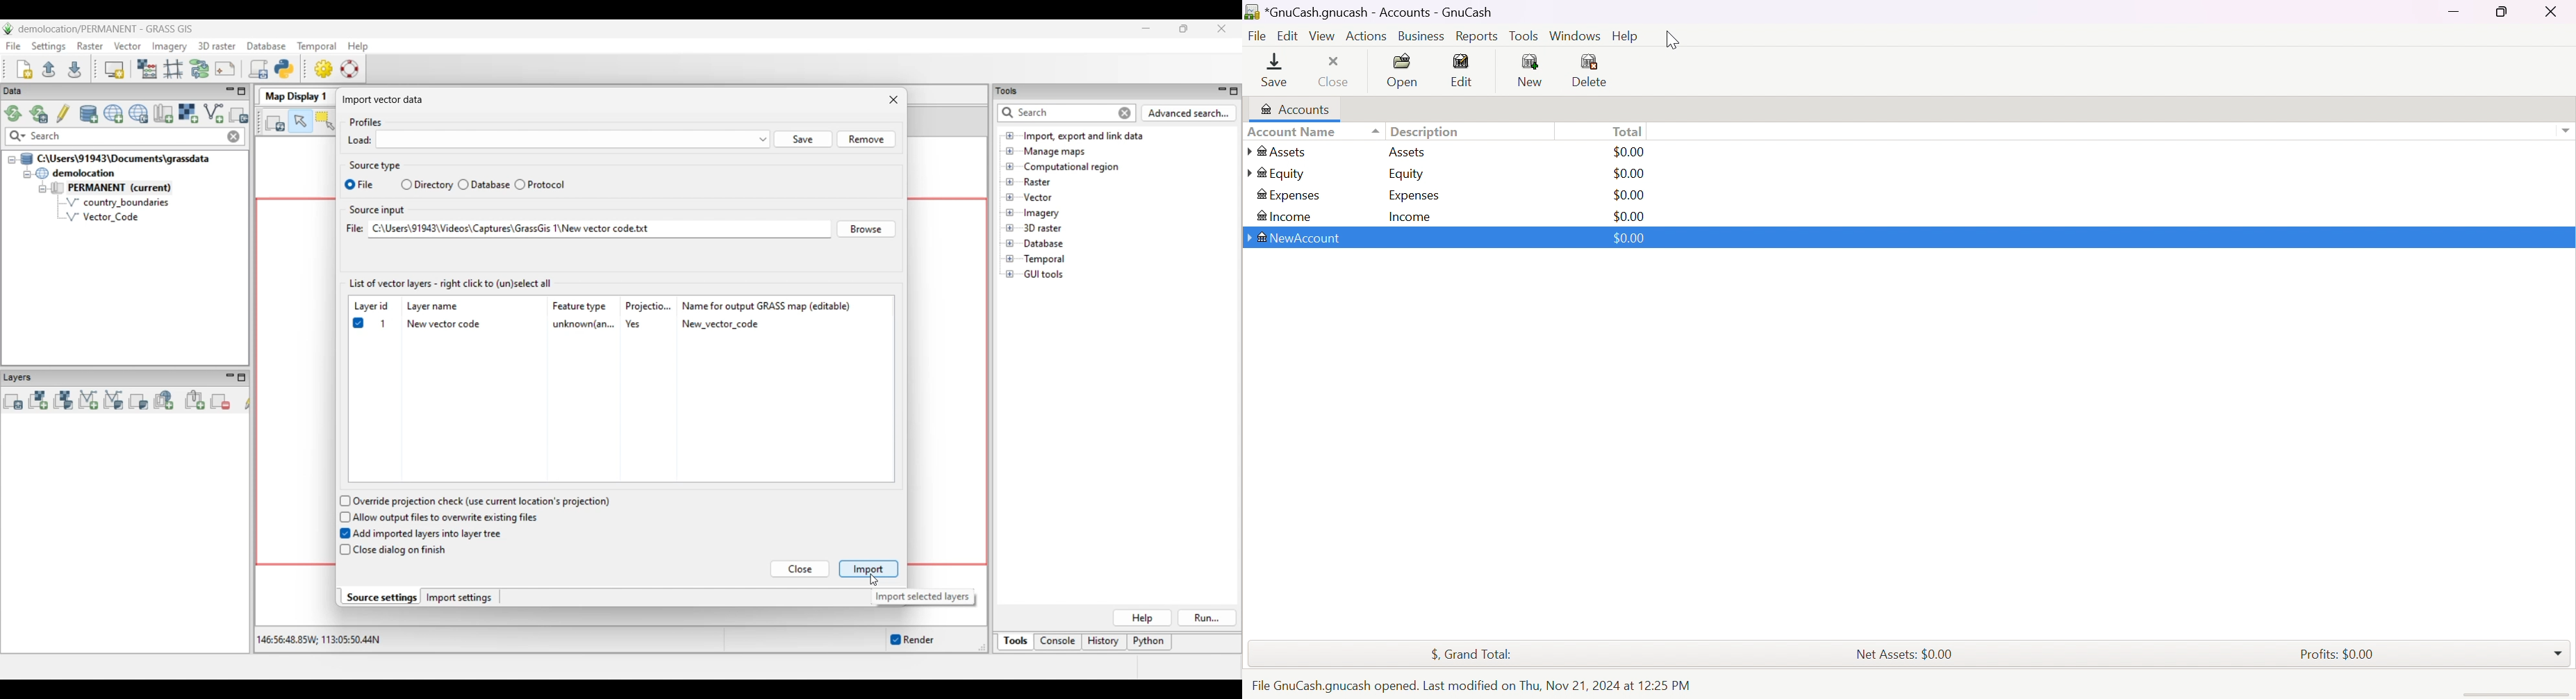 The image size is (2576, 700). What do you see at coordinates (2456, 11) in the screenshot?
I see `Minimize` at bounding box center [2456, 11].